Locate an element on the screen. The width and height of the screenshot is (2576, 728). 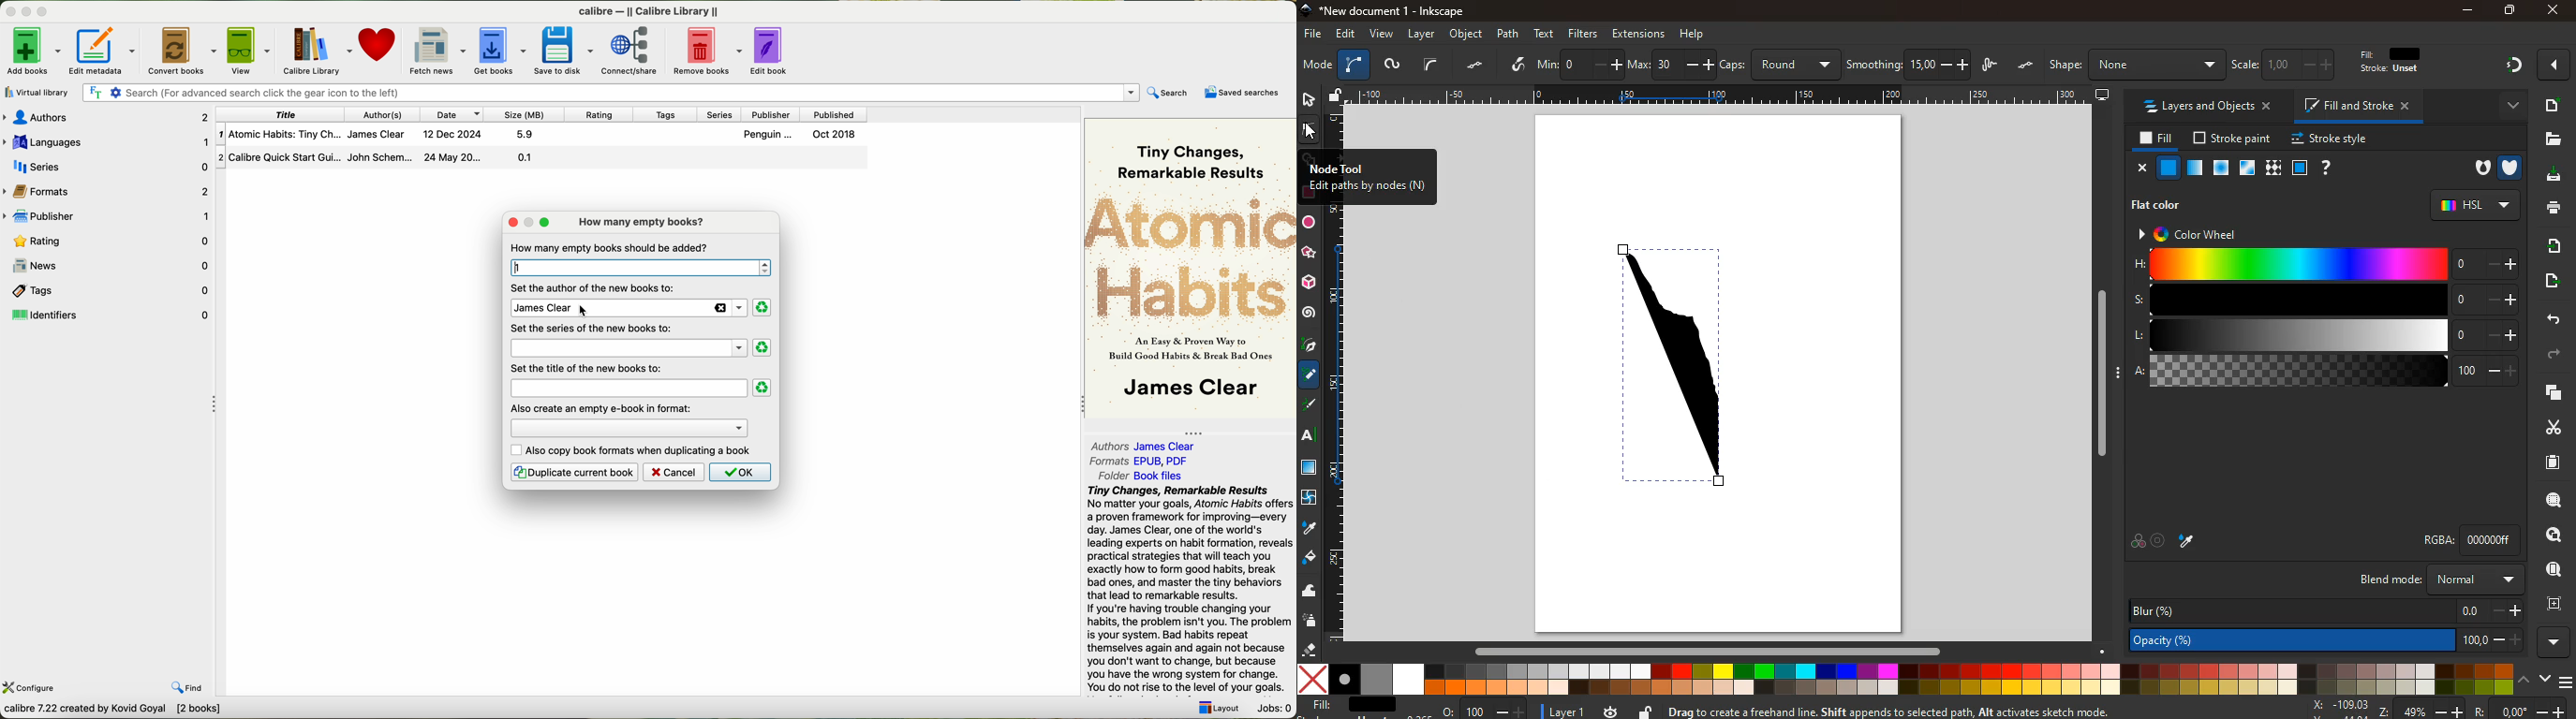
paint is located at coordinates (1310, 559).